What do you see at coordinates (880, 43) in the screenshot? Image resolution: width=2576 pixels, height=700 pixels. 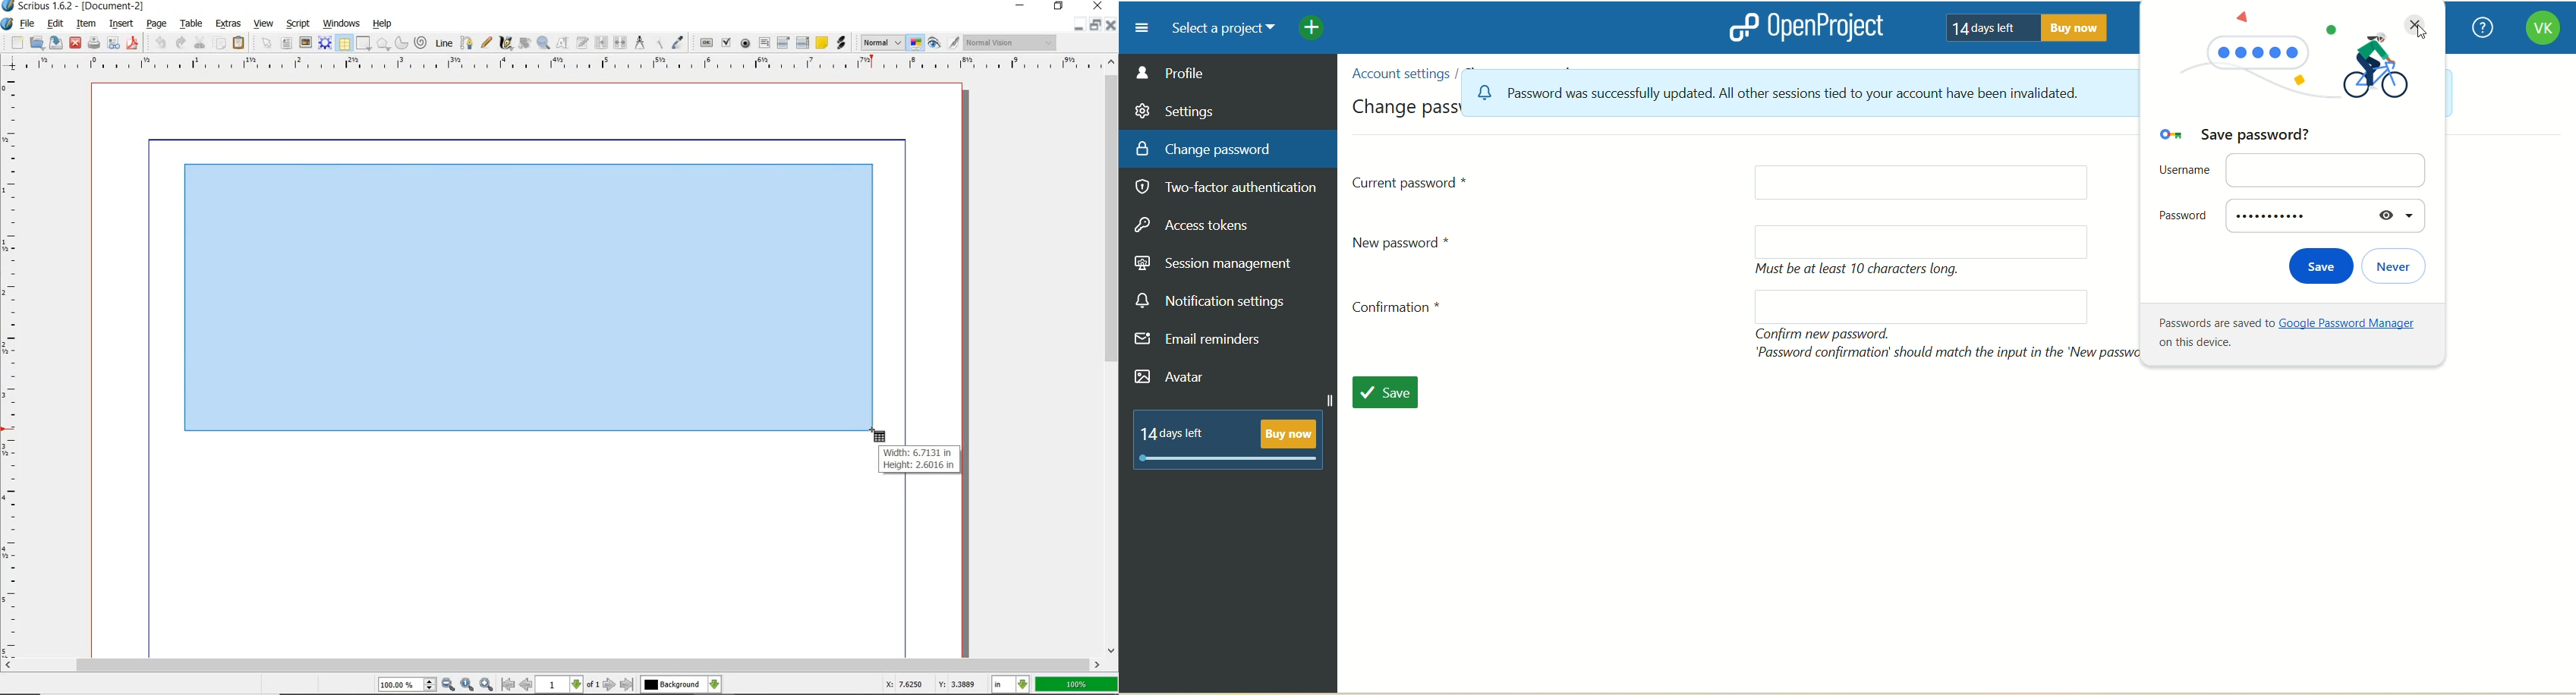 I see `select the image preview mode` at bounding box center [880, 43].